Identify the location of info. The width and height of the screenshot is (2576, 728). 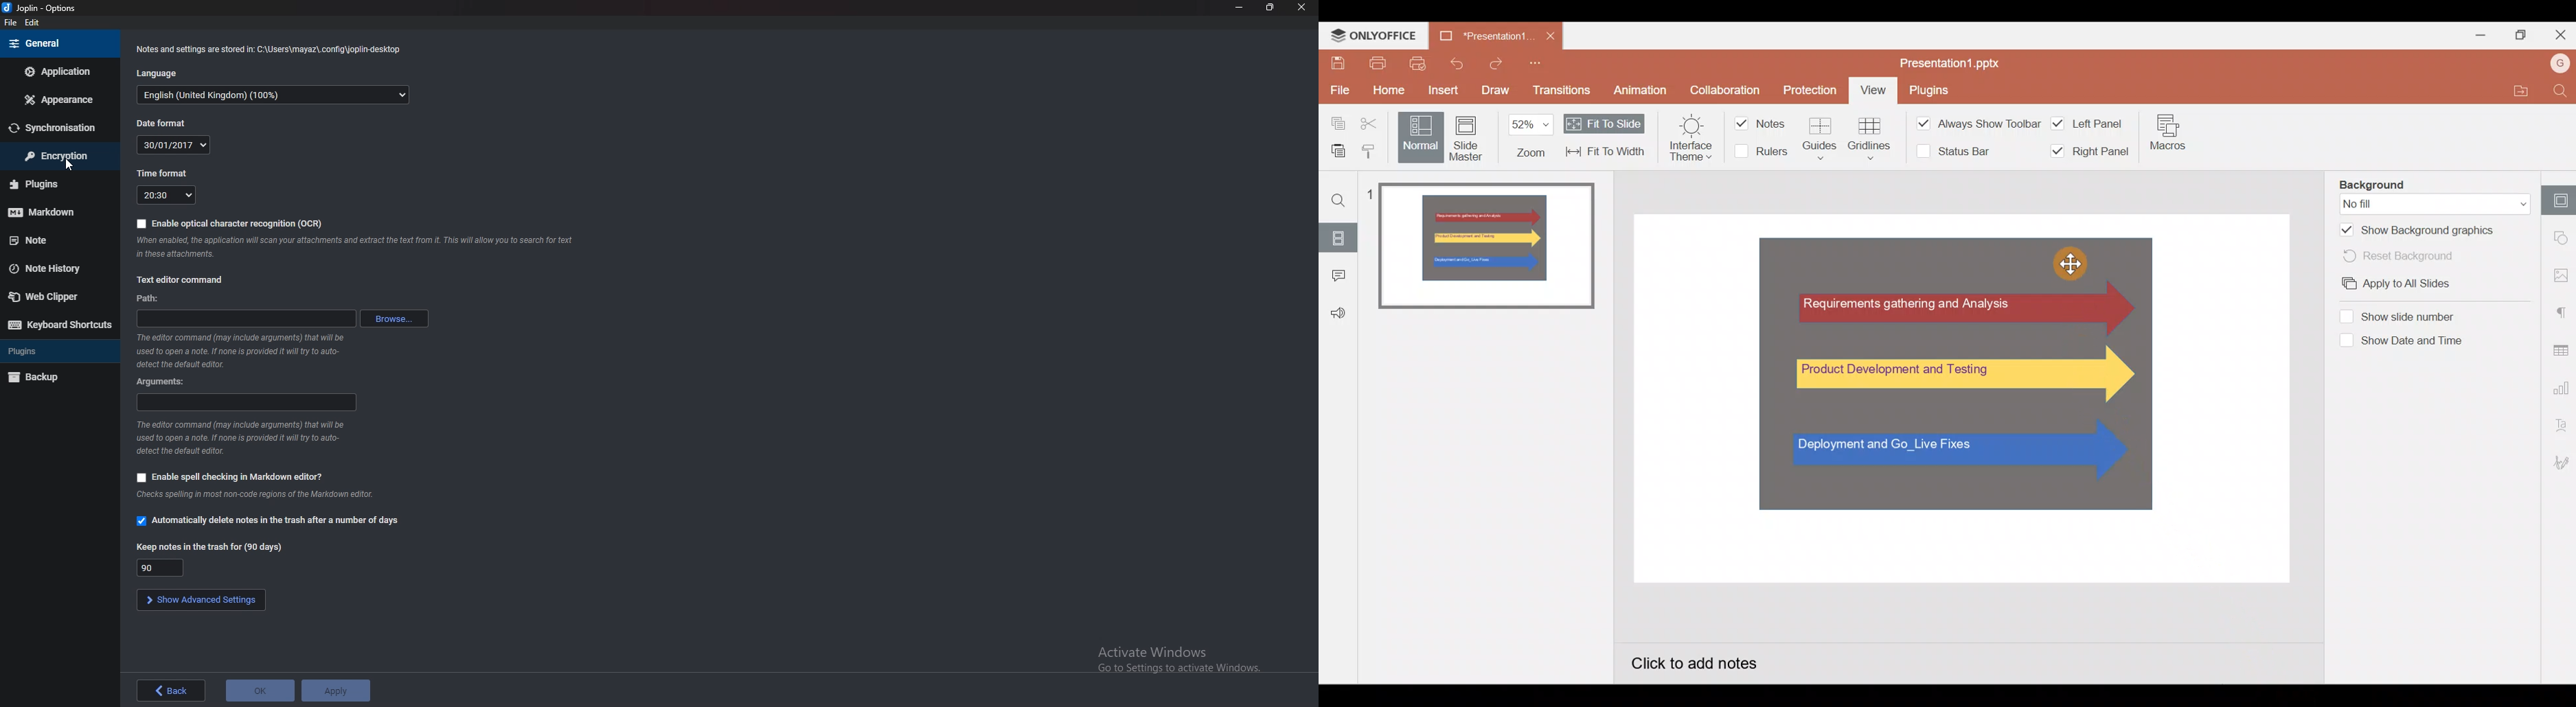
(244, 438).